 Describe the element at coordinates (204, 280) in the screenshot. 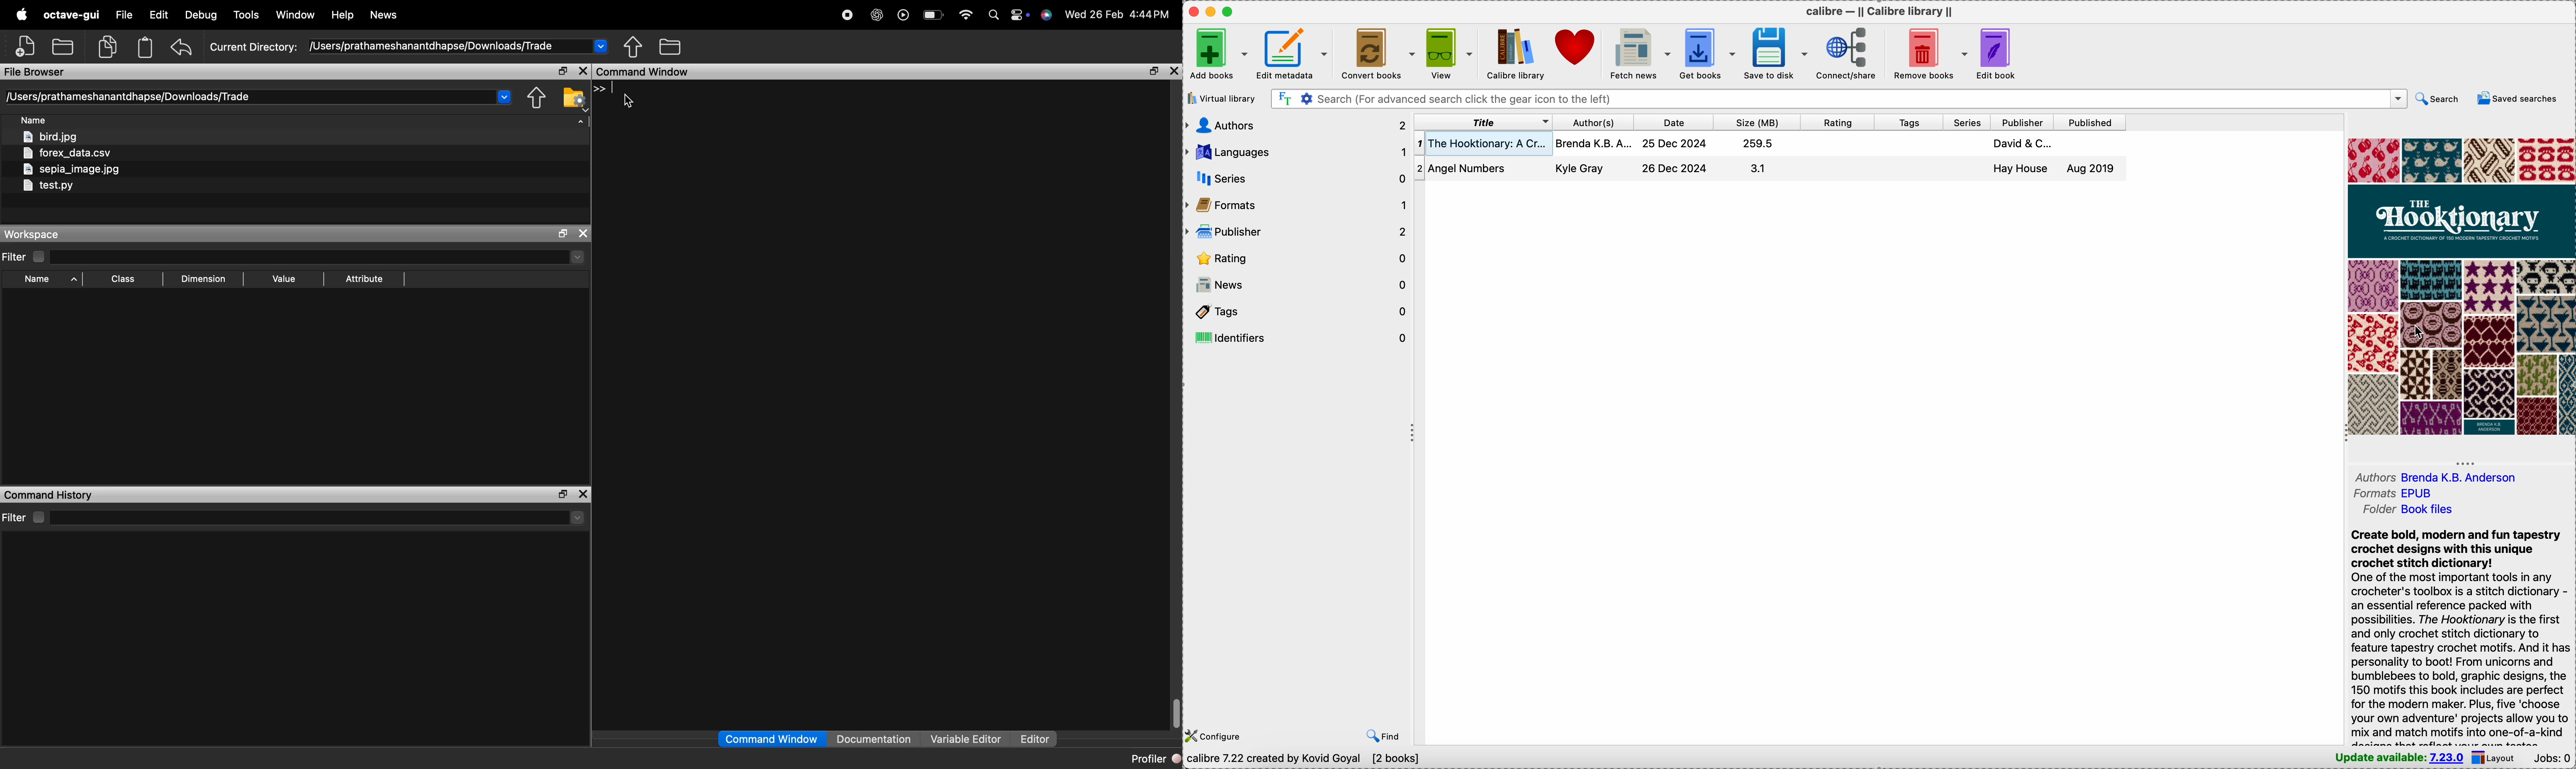

I see `Dimension` at that location.